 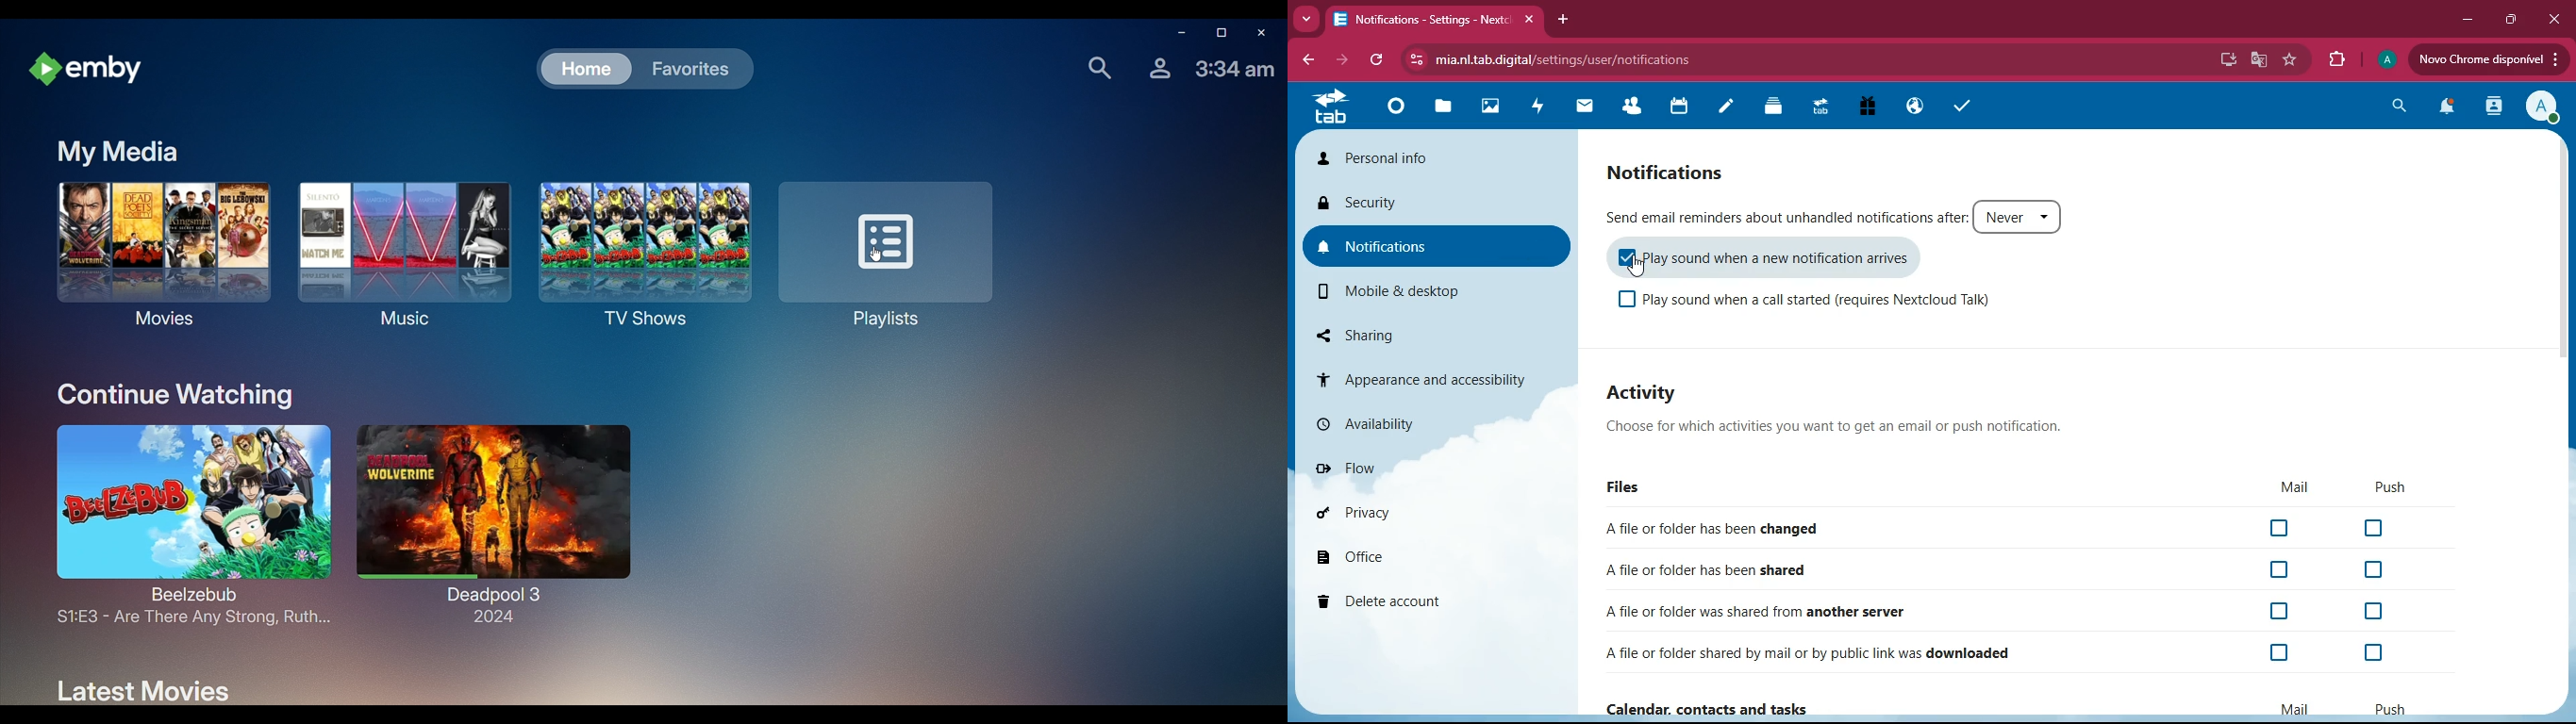 I want to click on Continue Watching, so click(x=175, y=393).